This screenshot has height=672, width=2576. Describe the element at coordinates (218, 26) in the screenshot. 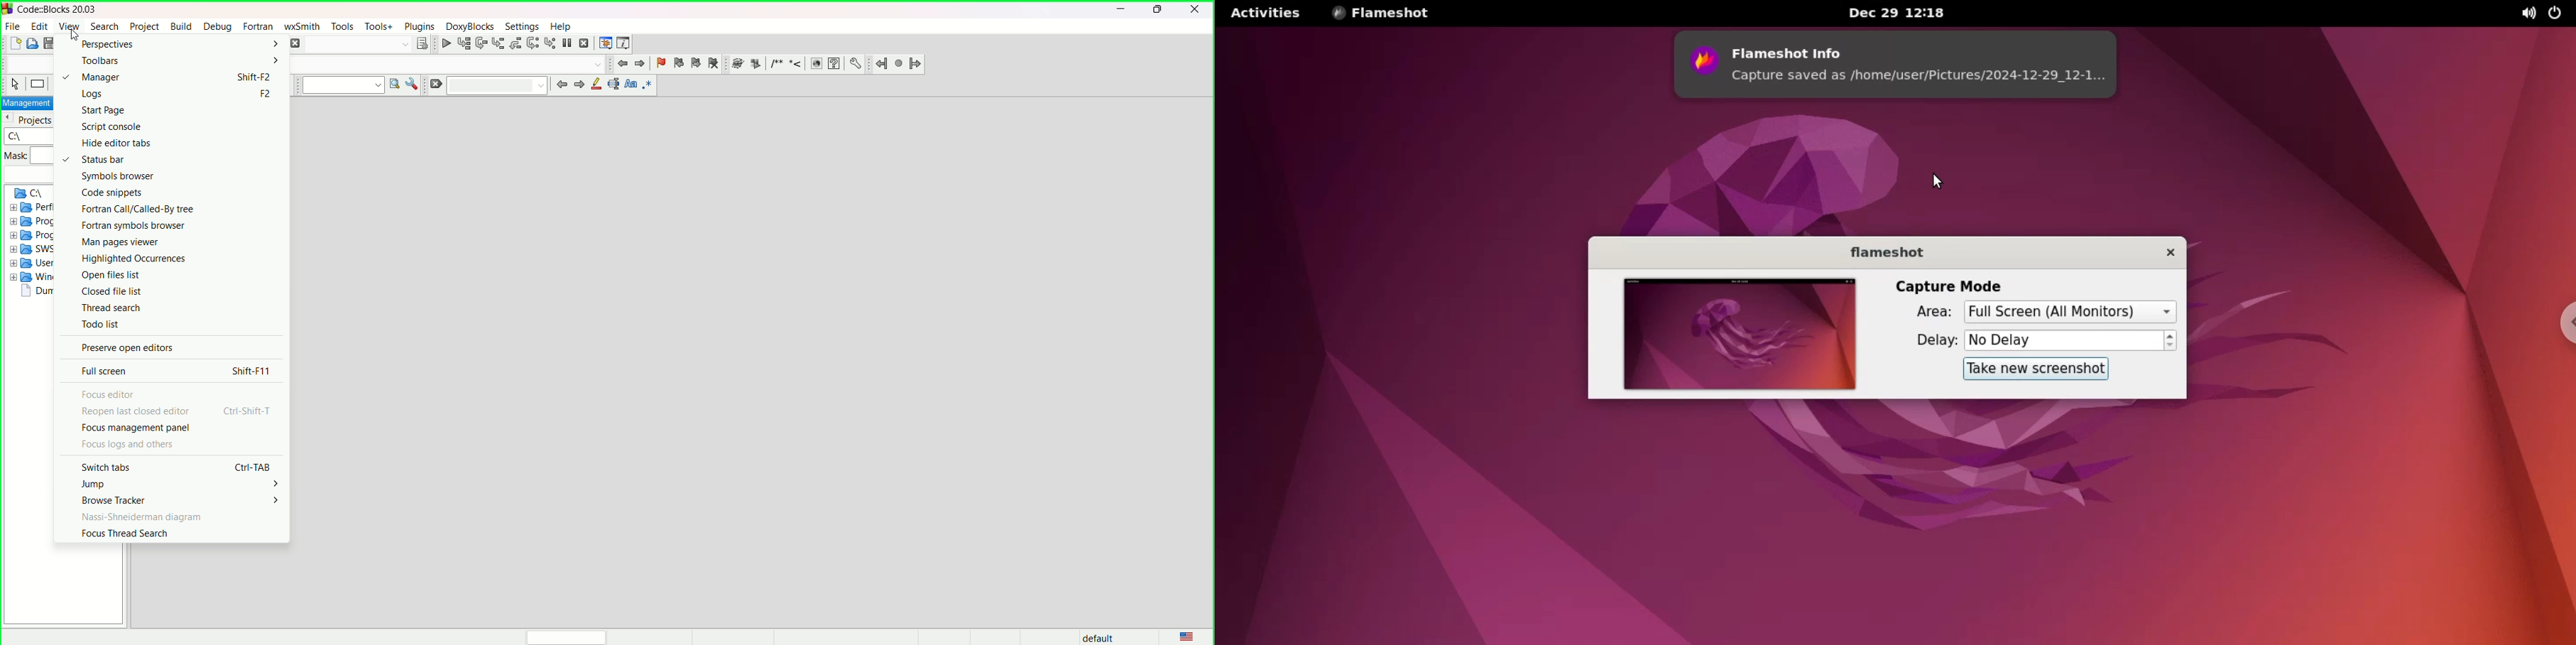

I see `debug` at that location.